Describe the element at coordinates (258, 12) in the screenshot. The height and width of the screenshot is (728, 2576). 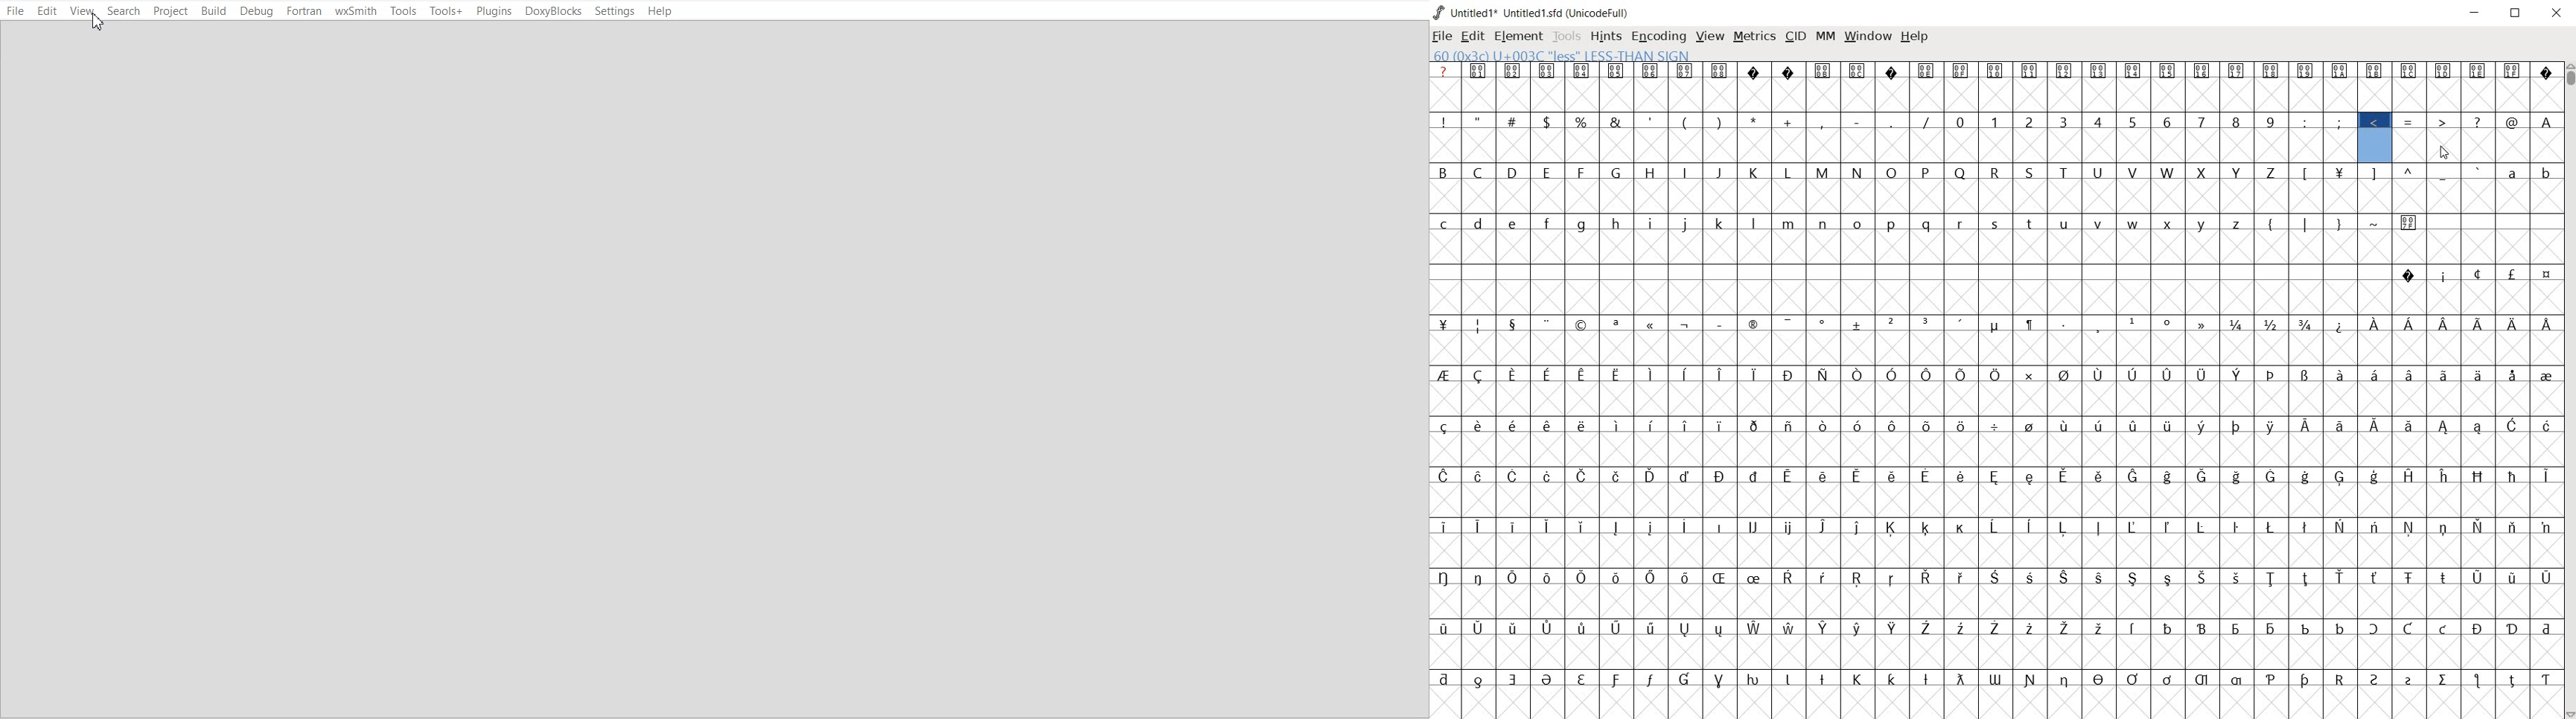
I see `Debug` at that location.